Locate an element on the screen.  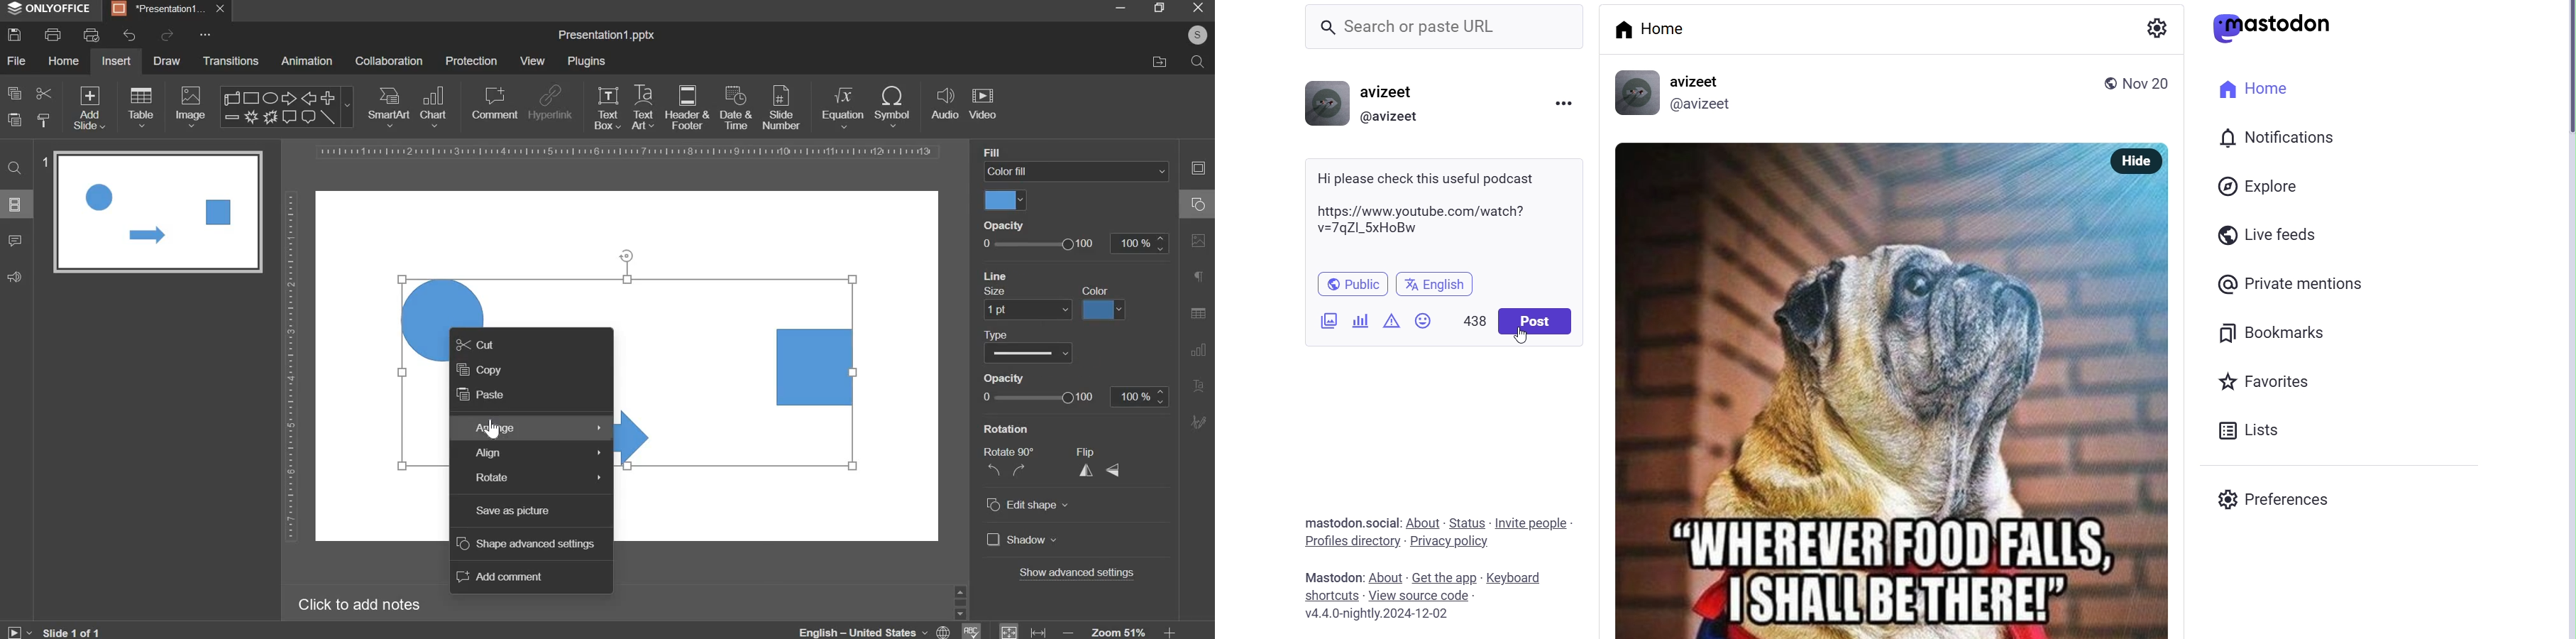
home is located at coordinates (63, 60).